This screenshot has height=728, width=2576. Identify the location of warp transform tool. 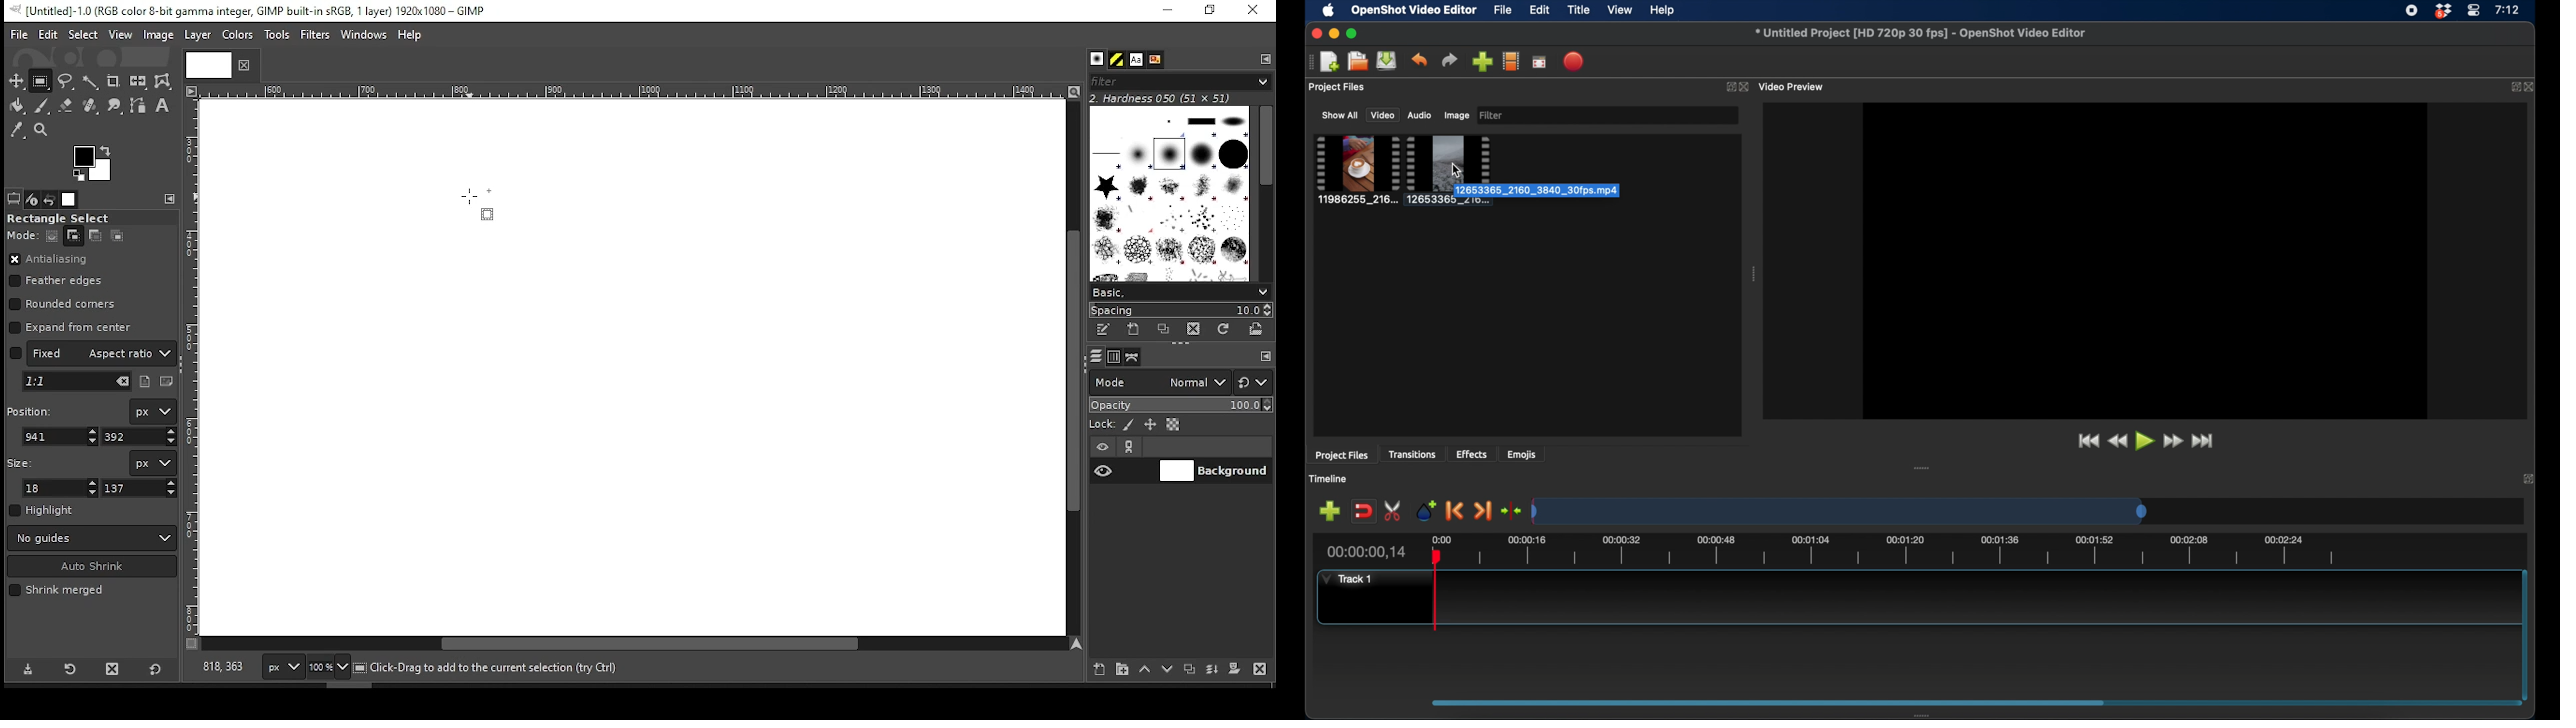
(162, 82).